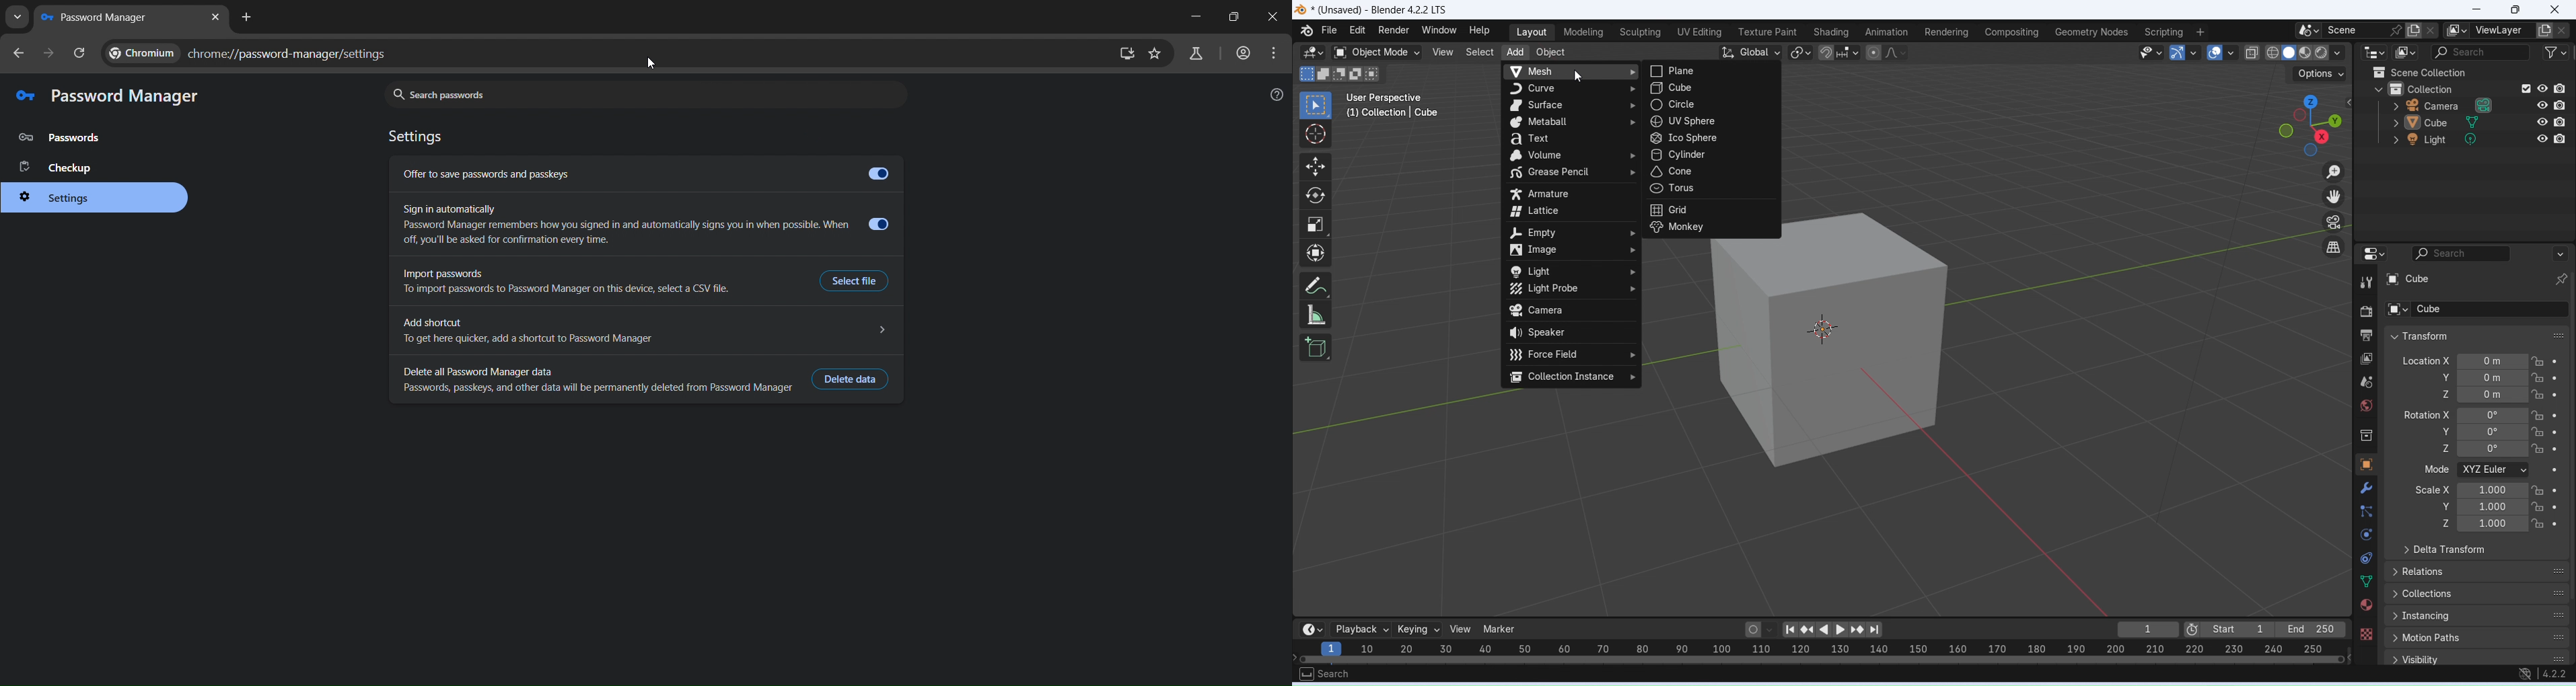 This screenshot has height=700, width=2576. I want to click on Material, so click(2366, 604).